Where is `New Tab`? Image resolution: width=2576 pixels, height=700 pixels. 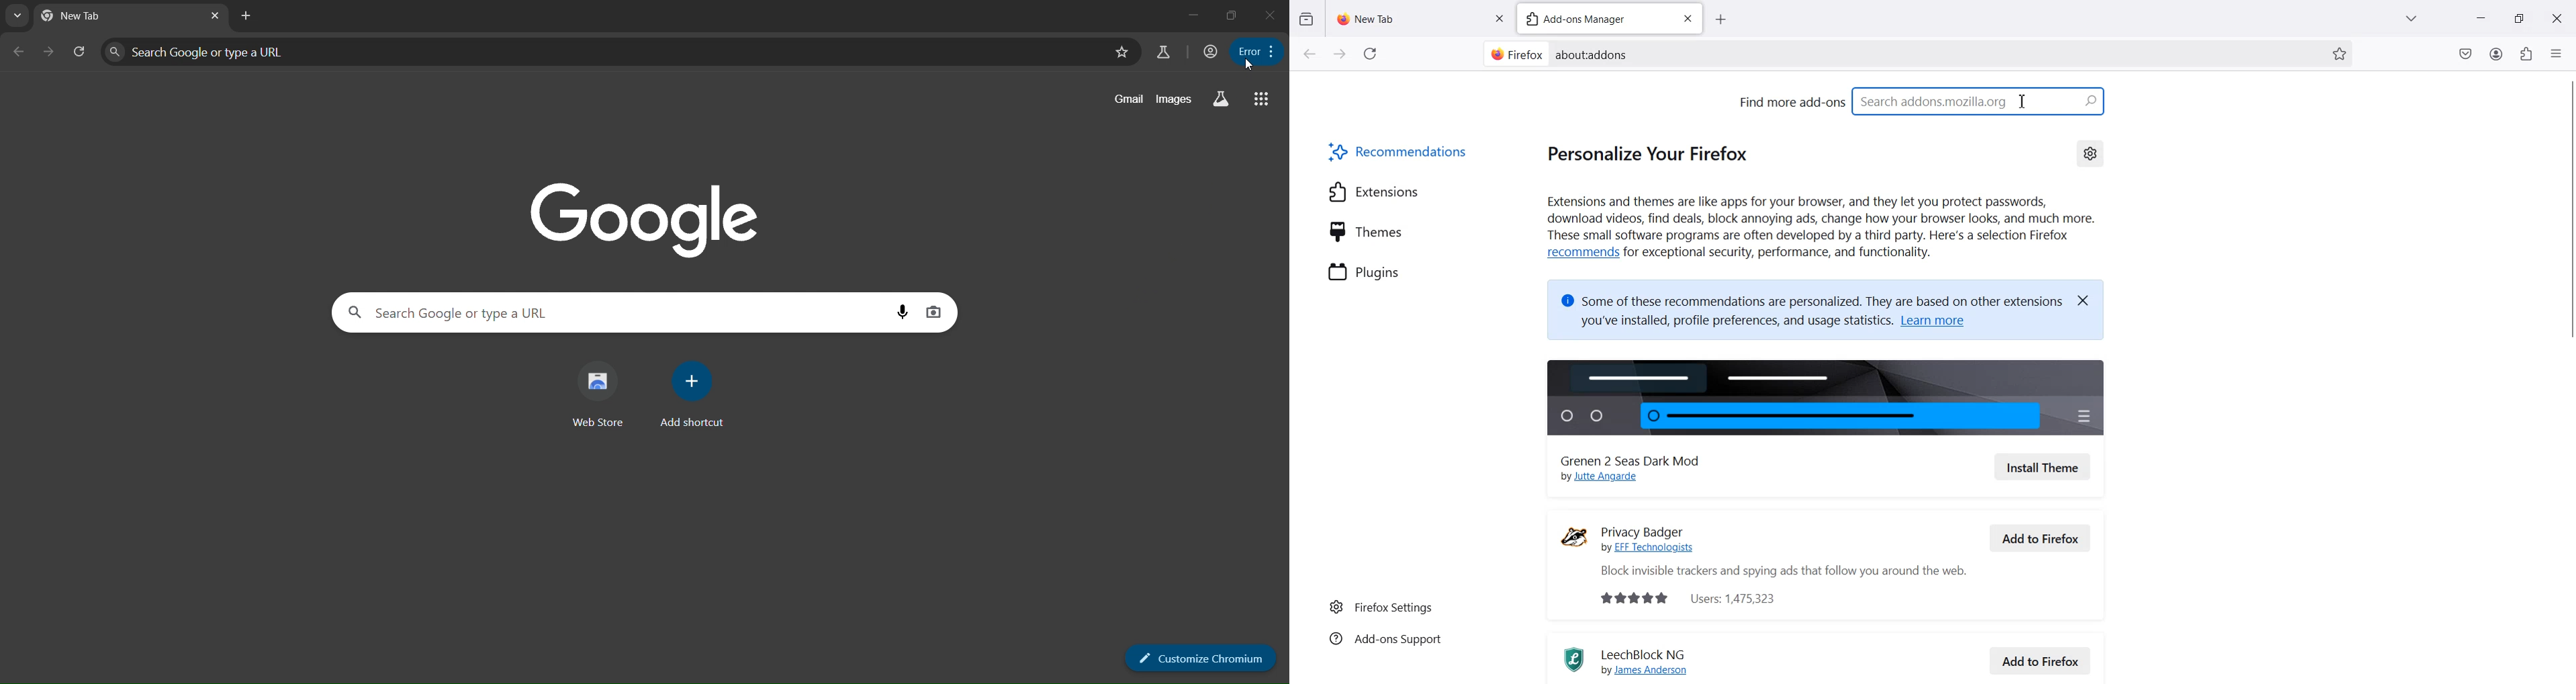 New Tab is located at coordinates (1409, 15).